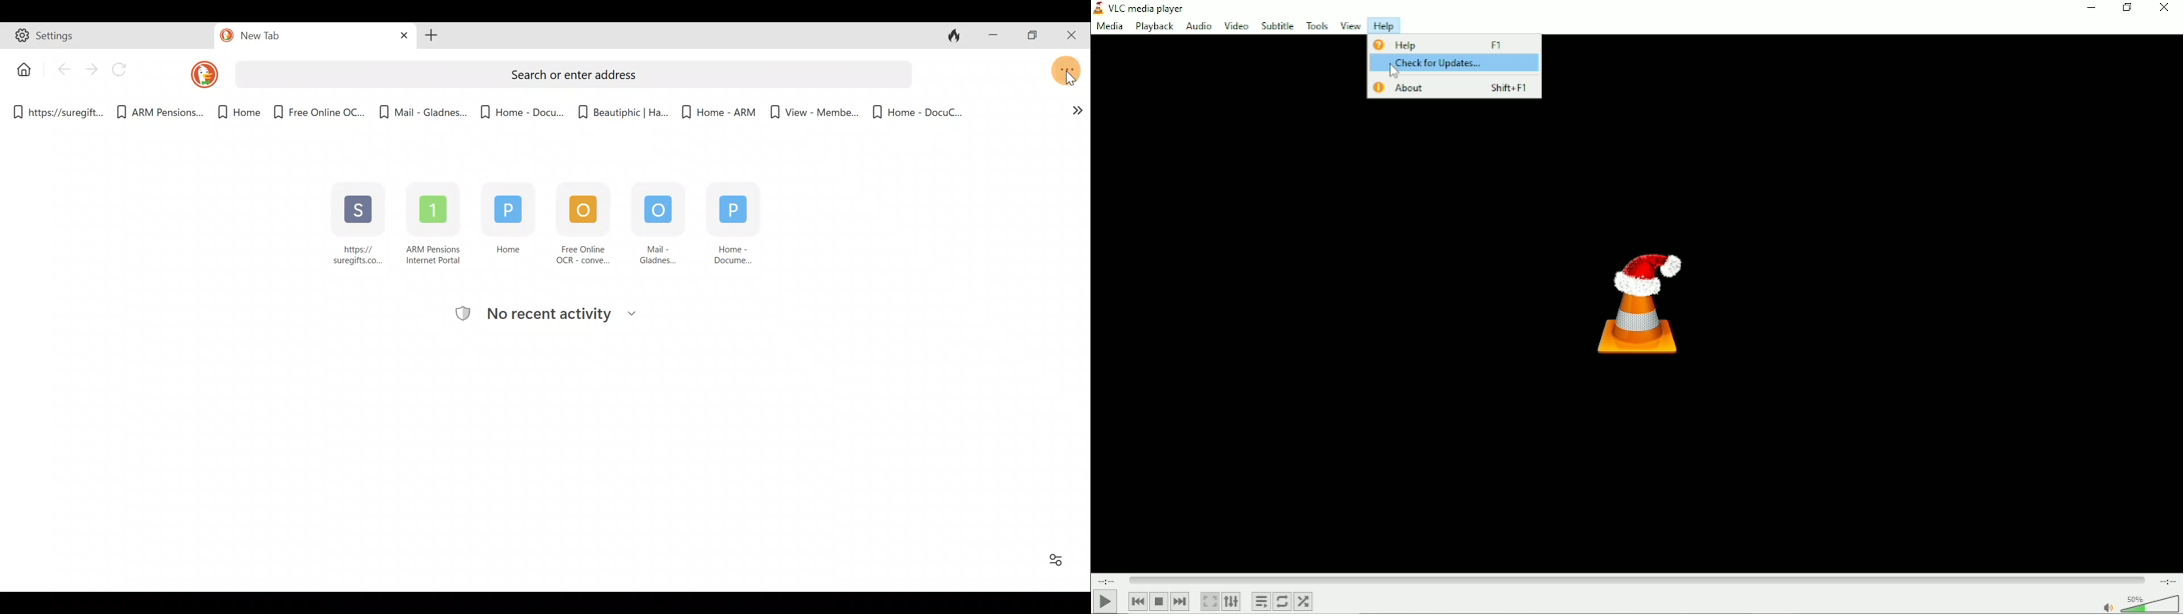 The image size is (2184, 616). Describe the element at coordinates (1154, 27) in the screenshot. I see `Playback` at that location.